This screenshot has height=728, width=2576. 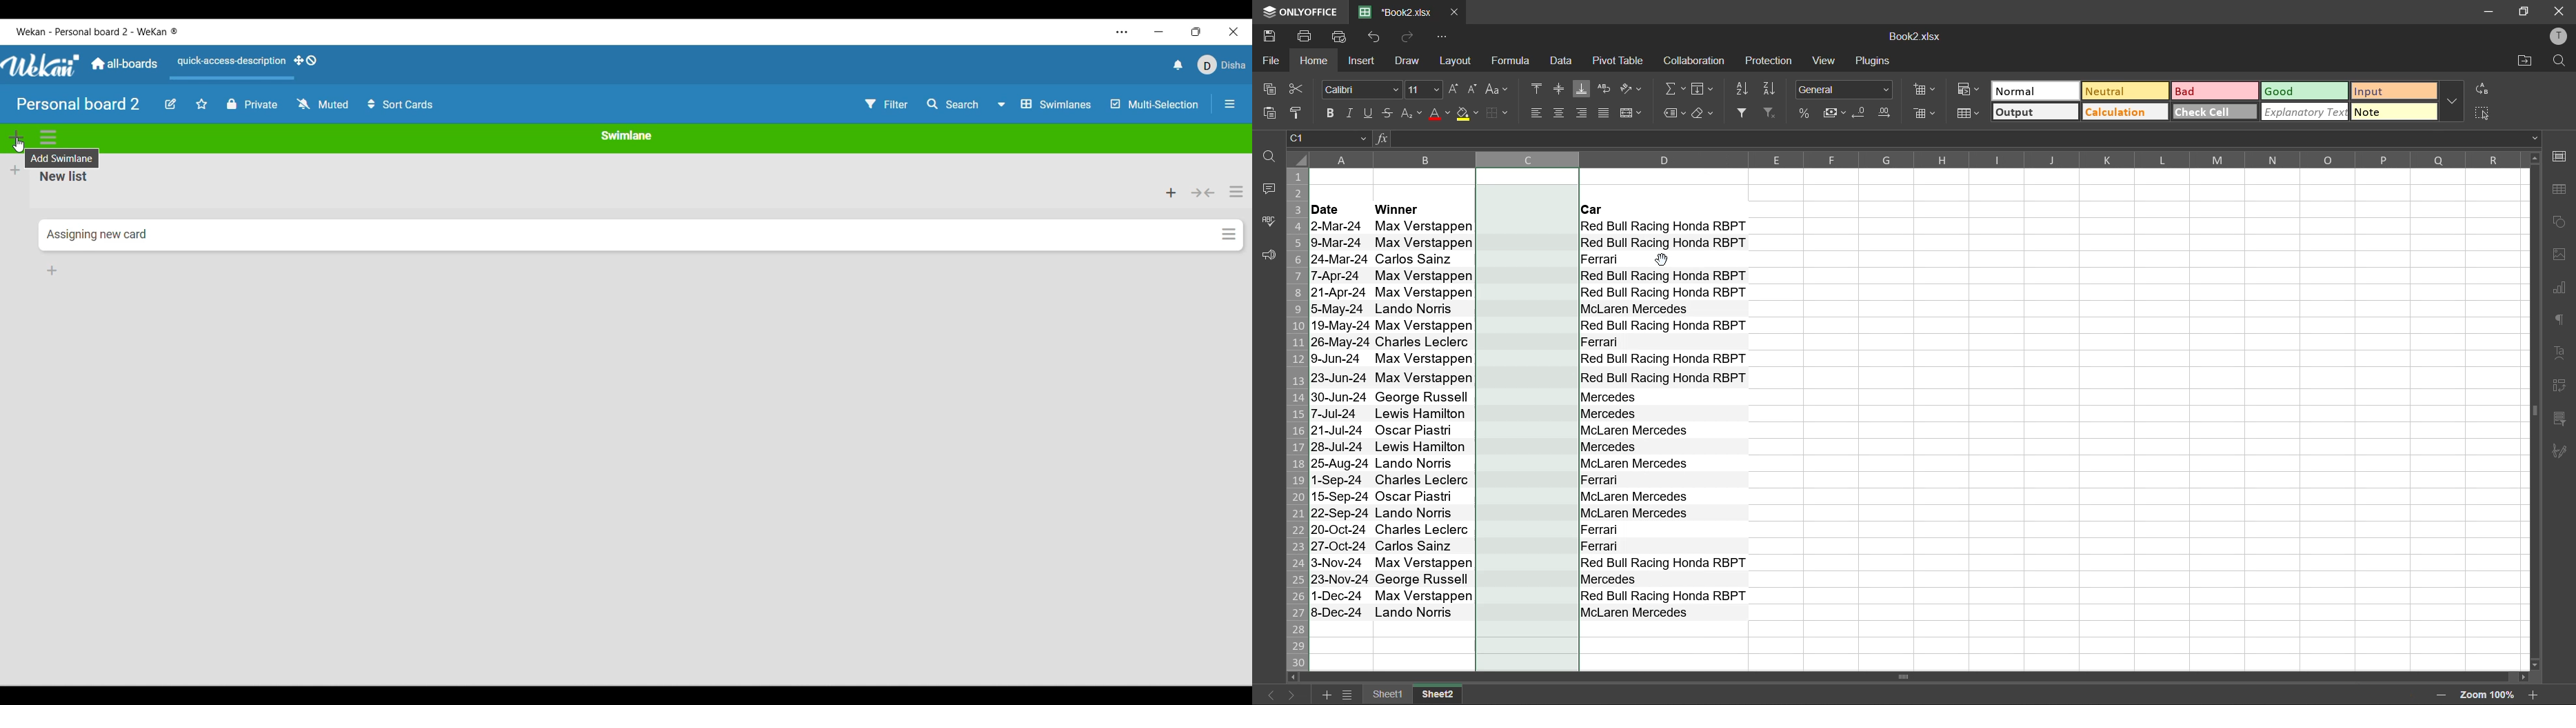 I want to click on paragraph, so click(x=2559, y=322).